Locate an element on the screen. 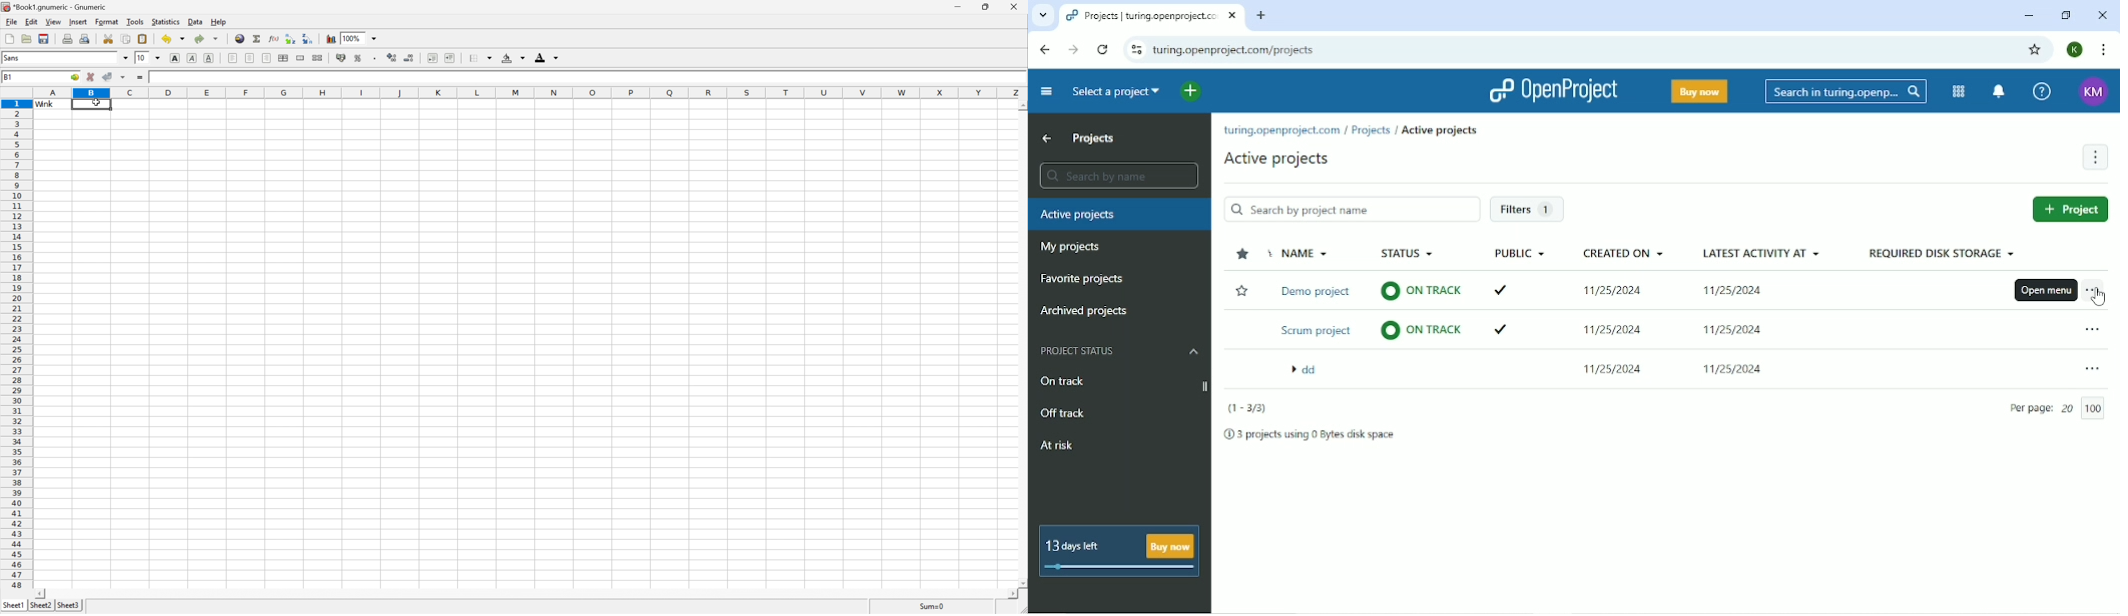  Up is located at coordinates (1047, 139).